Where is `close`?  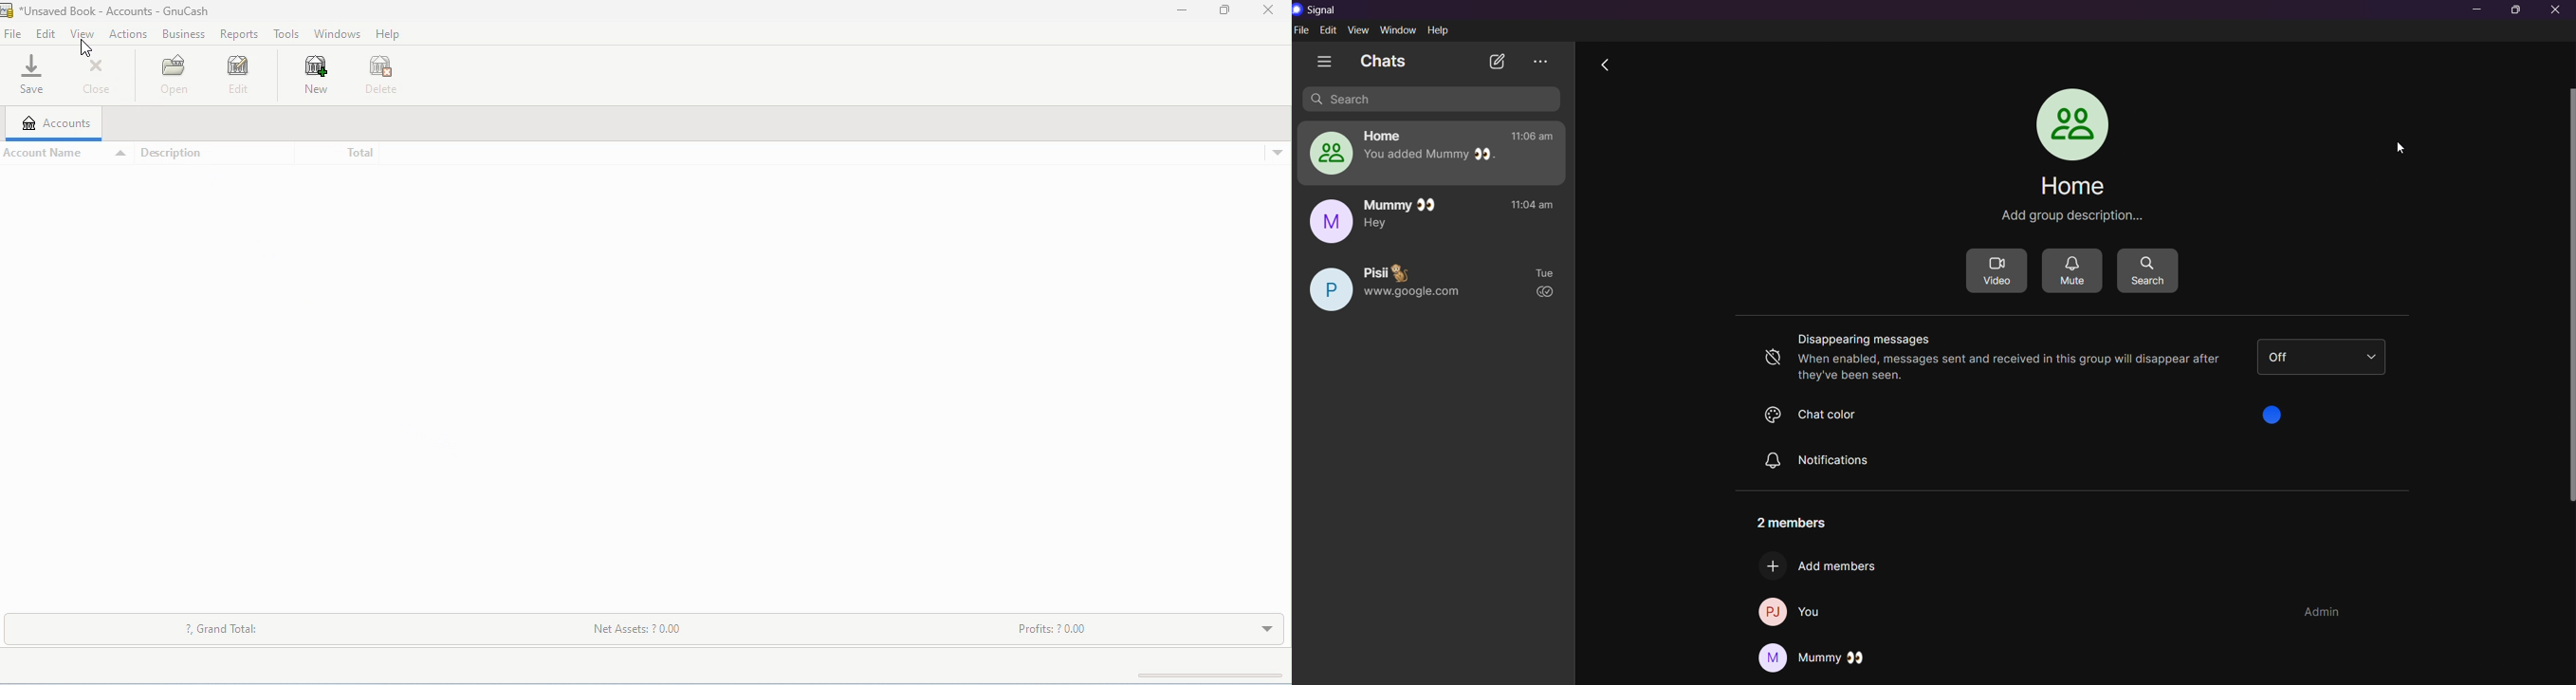 close is located at coordinates (1270, 9).